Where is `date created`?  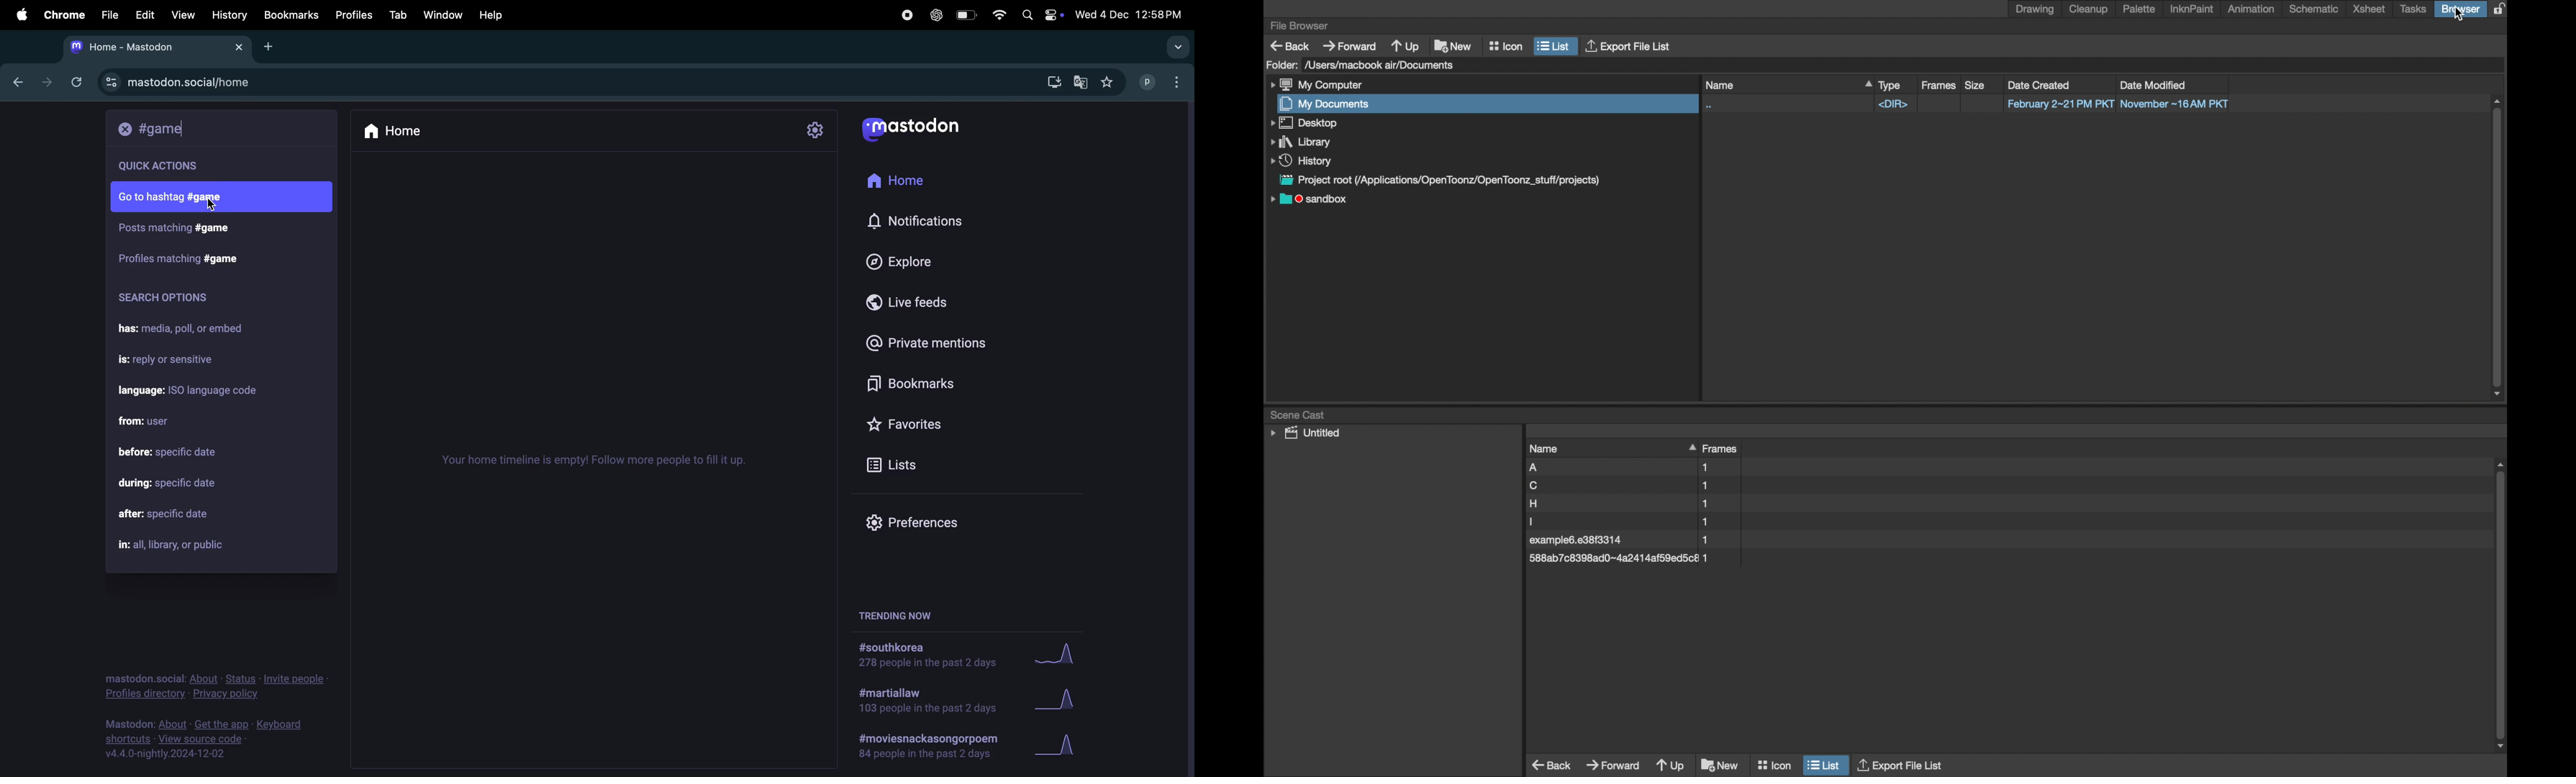 date created is located at coordinates (2040, 84).